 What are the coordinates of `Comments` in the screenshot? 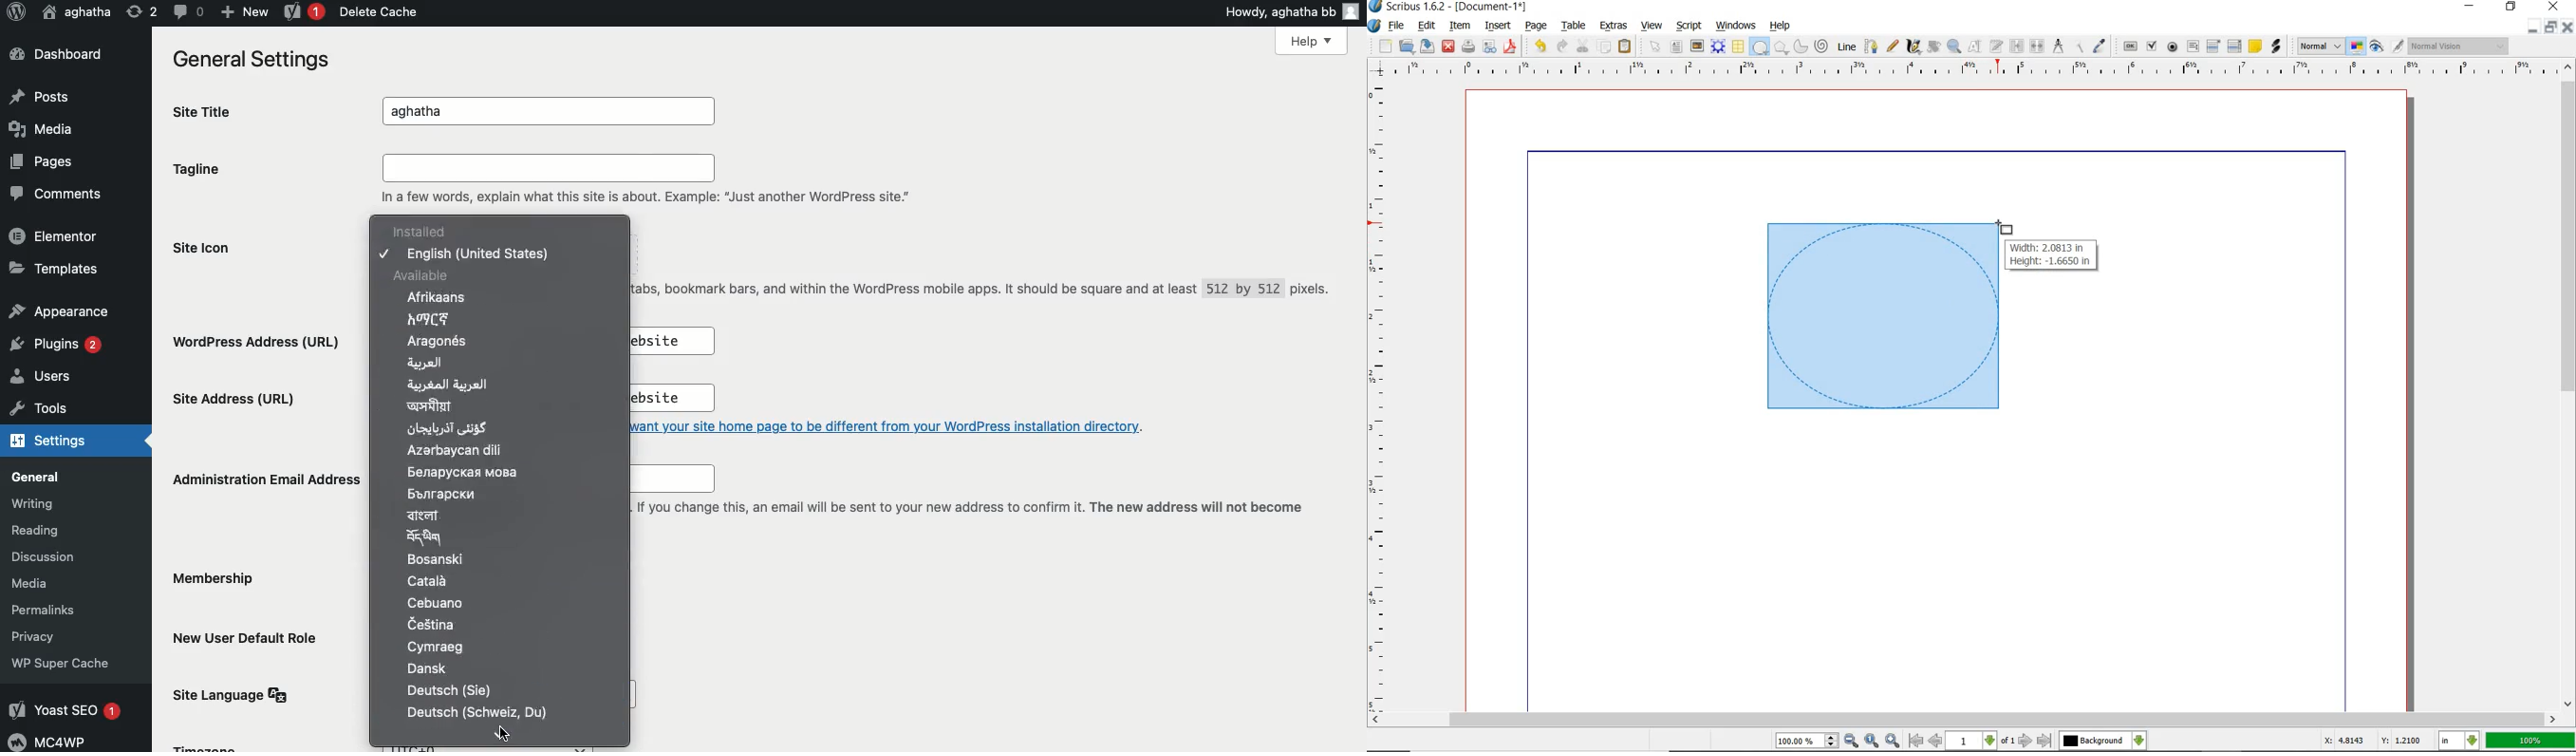 It's located at (51, 191).